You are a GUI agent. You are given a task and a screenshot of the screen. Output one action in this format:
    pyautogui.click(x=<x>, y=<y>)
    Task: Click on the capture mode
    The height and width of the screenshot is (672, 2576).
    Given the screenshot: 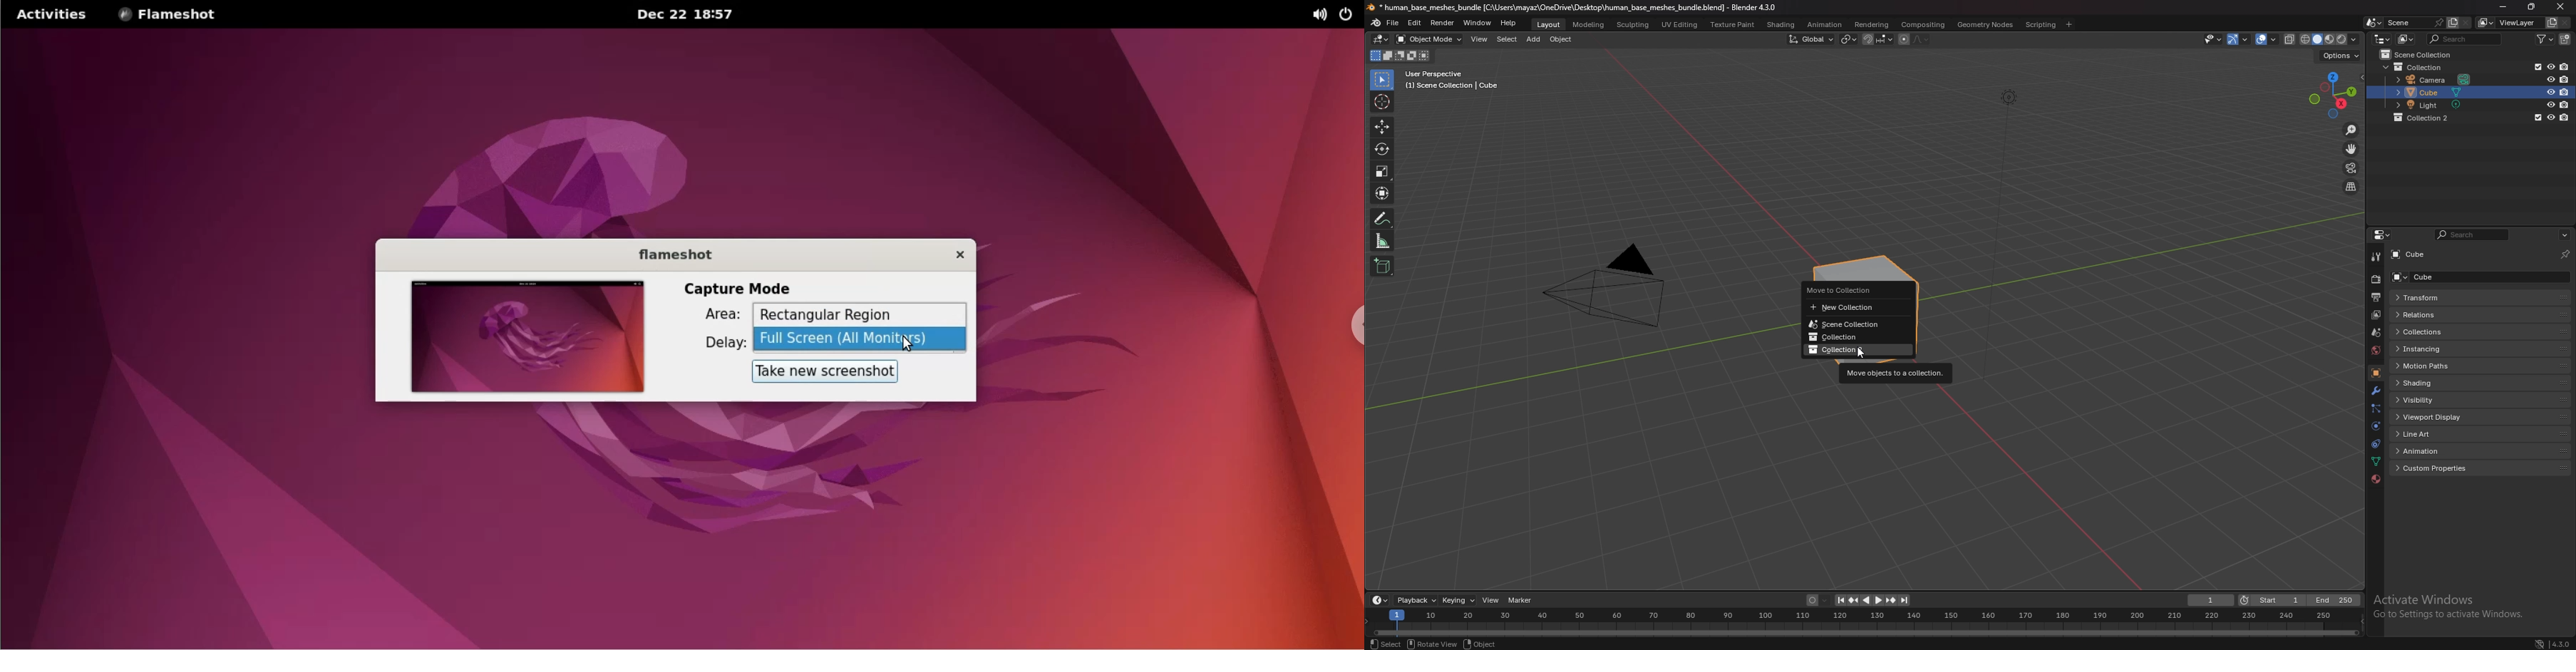 What is the action you would take?
    pyautogui.click(x=739, y=287)
    